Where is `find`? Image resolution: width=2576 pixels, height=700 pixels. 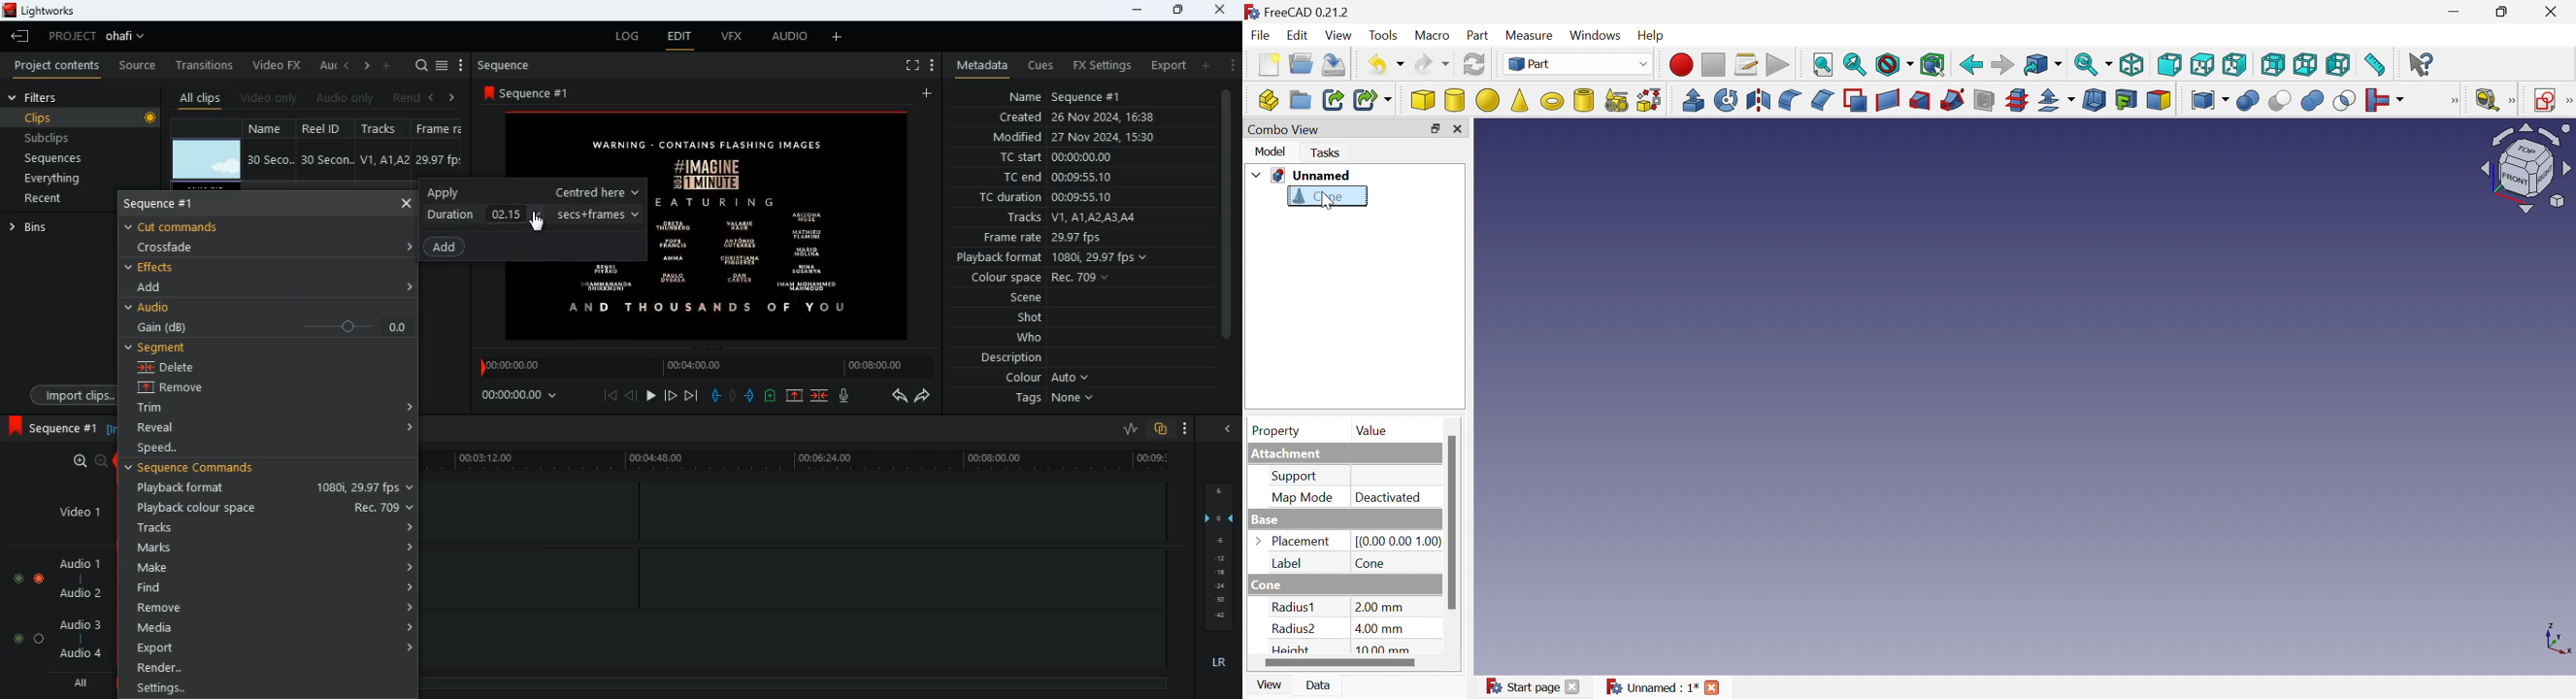
find is located at coordinates (270, 587).